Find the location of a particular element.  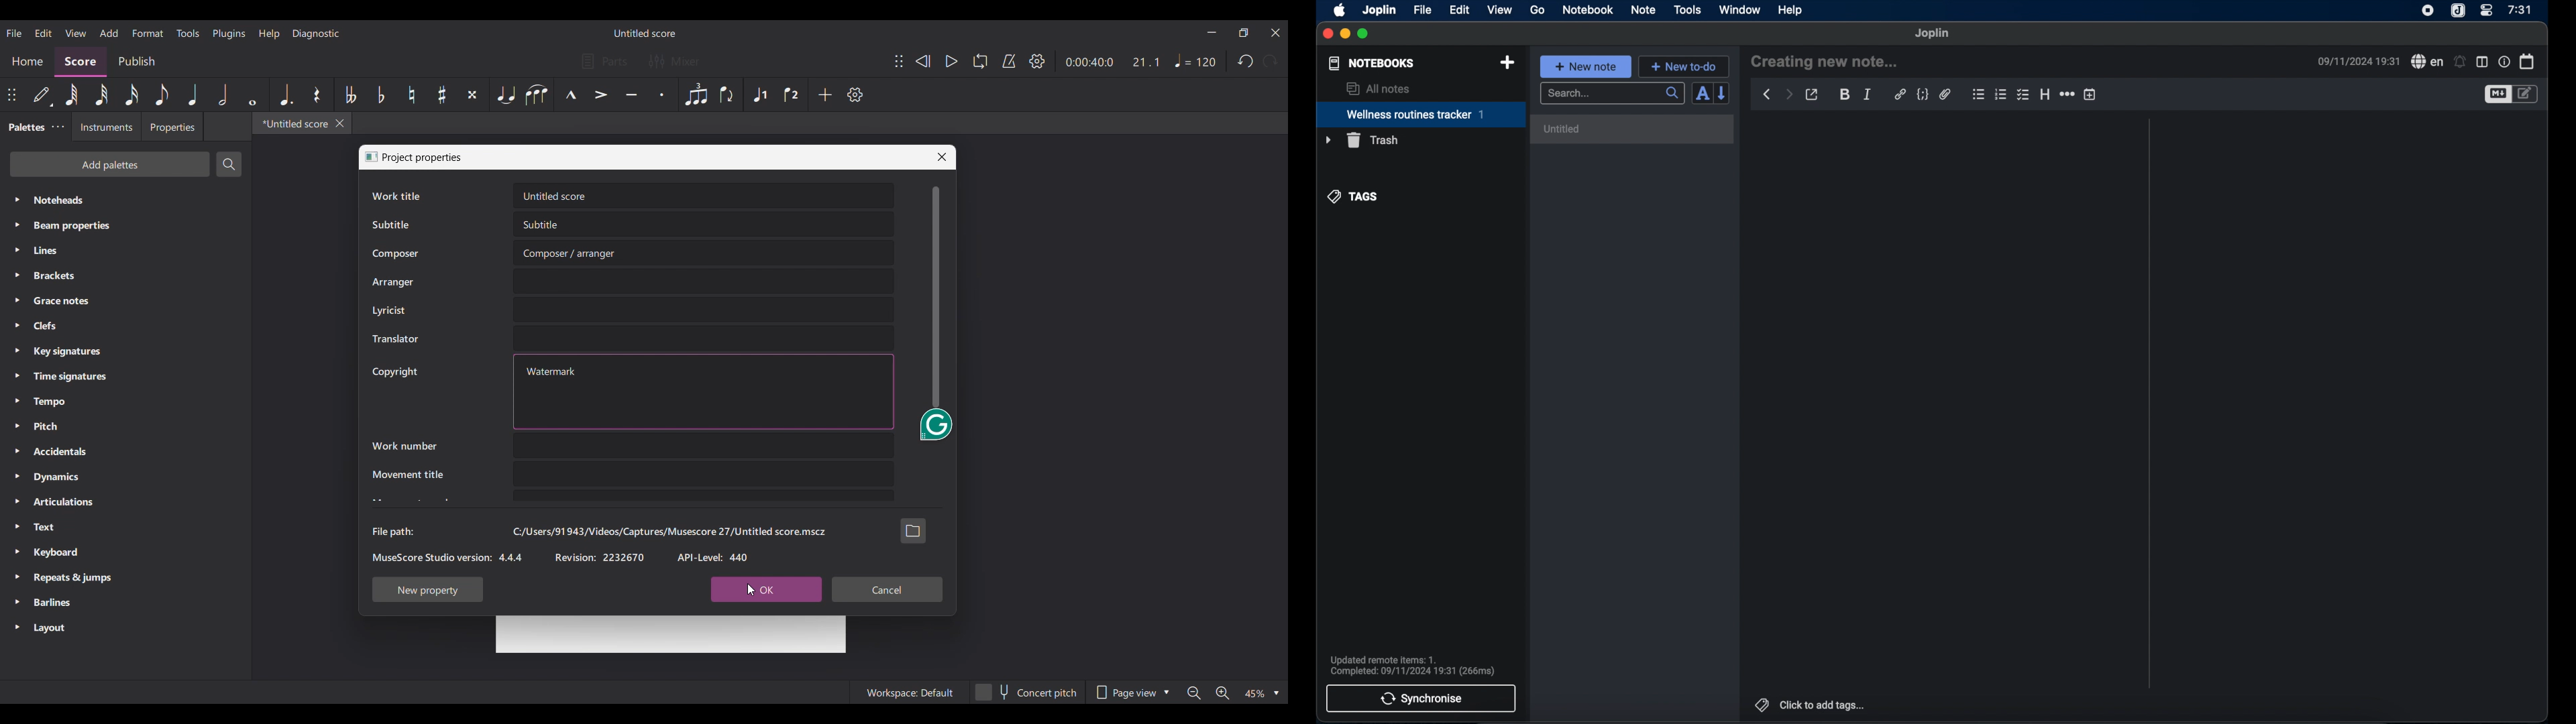

7:31 is located at coordinates (2519, 10).